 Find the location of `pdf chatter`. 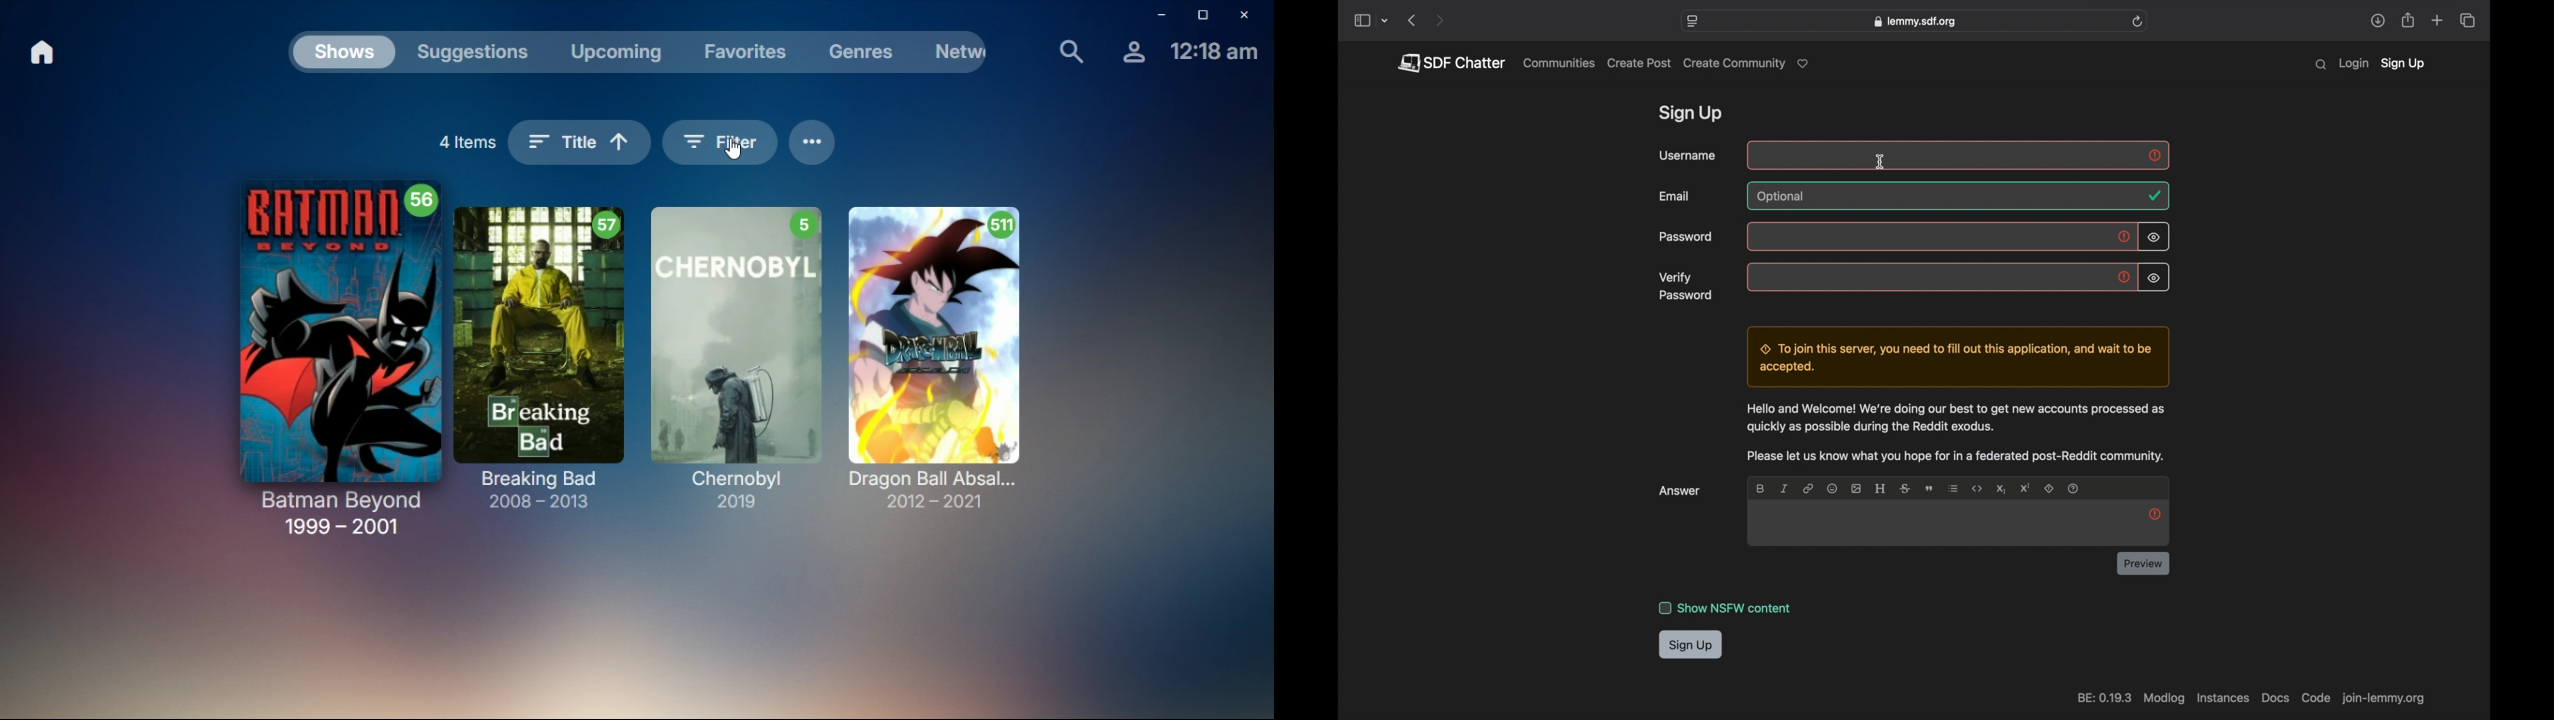

pdf chatter is located at coordinates (1451, 63).